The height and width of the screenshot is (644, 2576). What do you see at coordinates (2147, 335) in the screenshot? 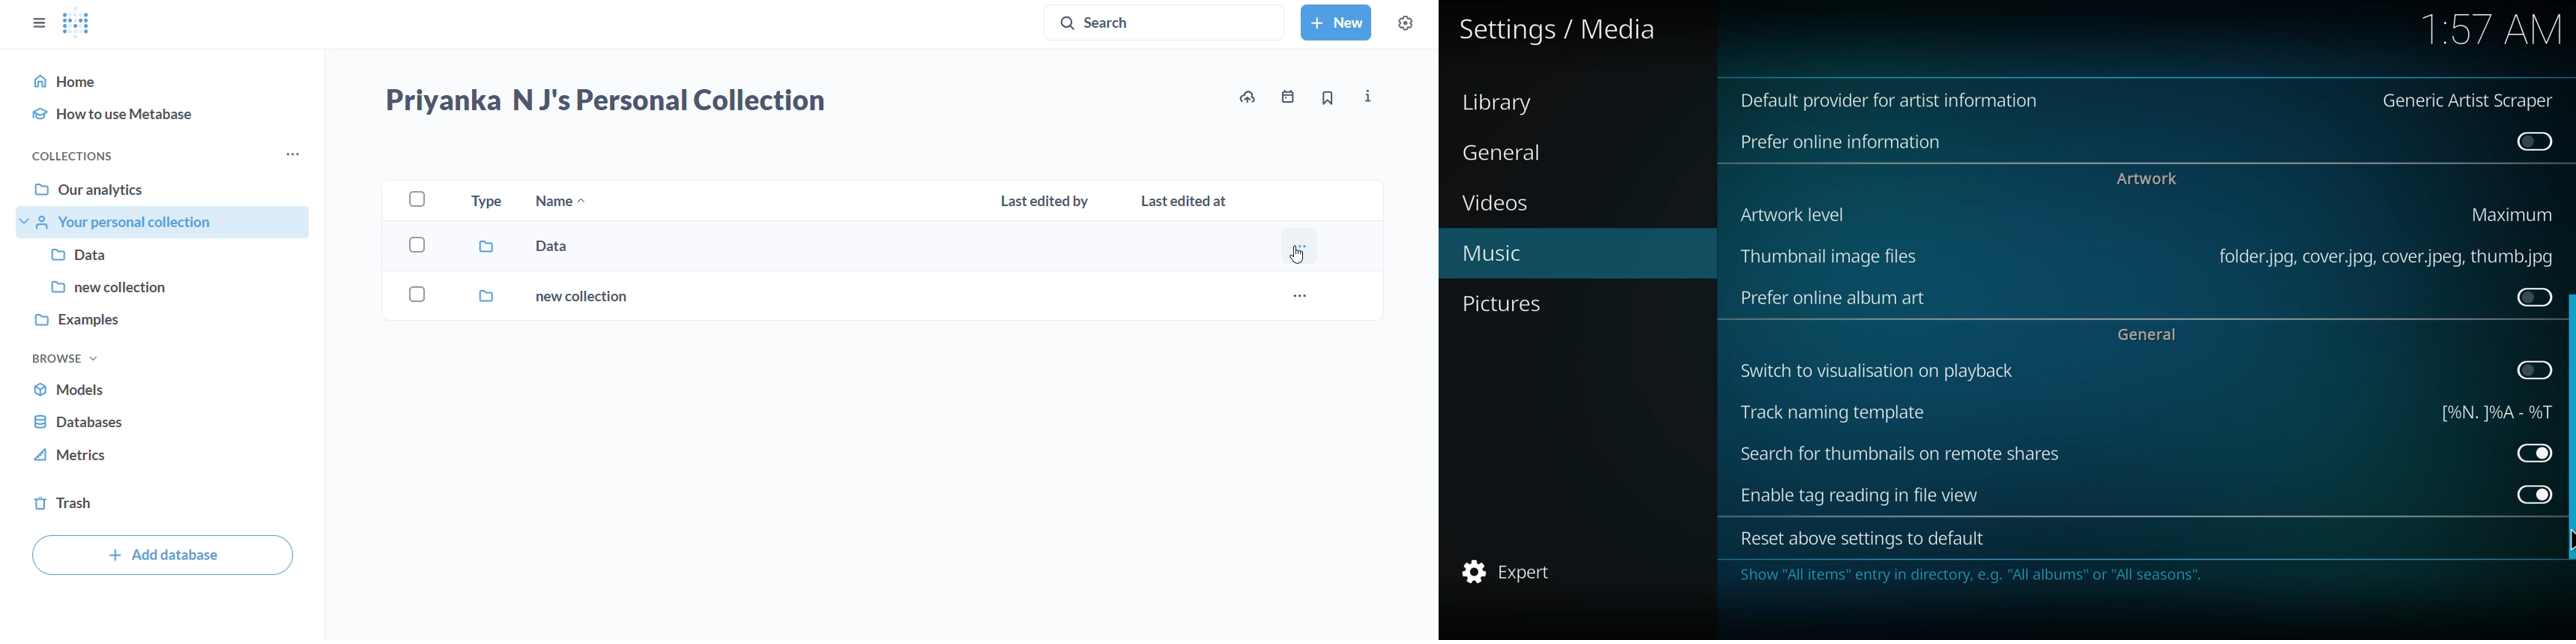
I see `general` at bounding box center [2147, 335].